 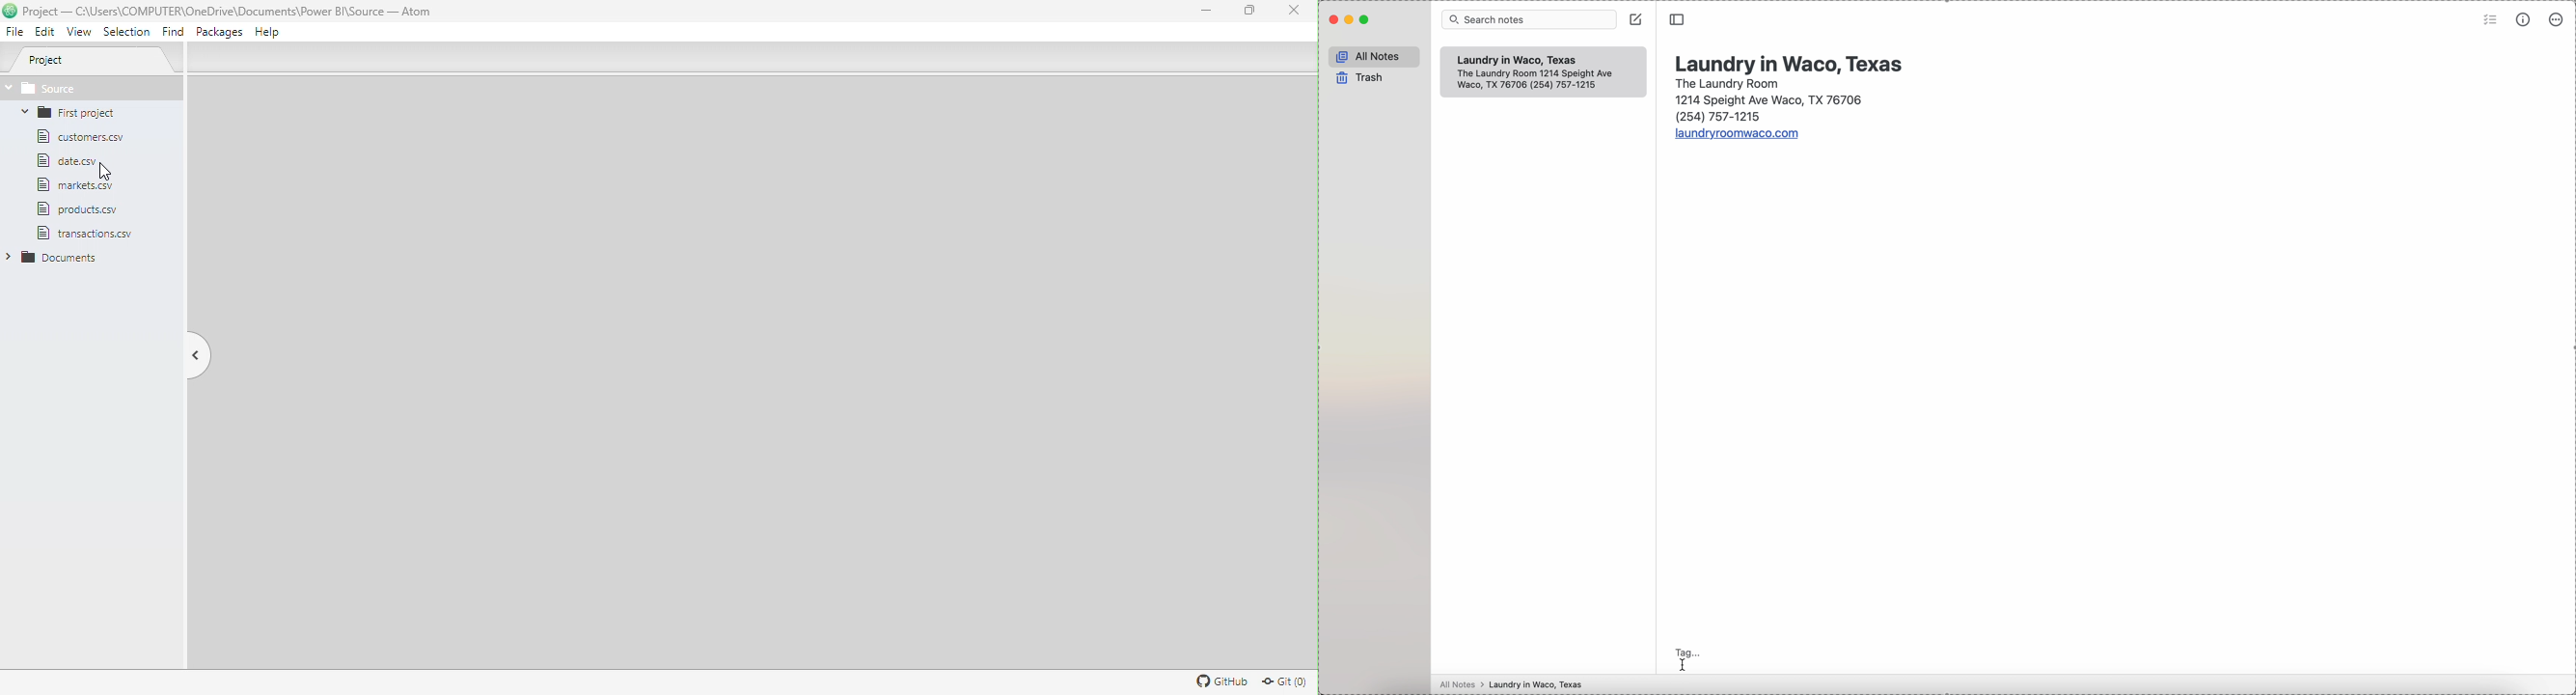 I want to click on trash, so click(x=1360, y=78).